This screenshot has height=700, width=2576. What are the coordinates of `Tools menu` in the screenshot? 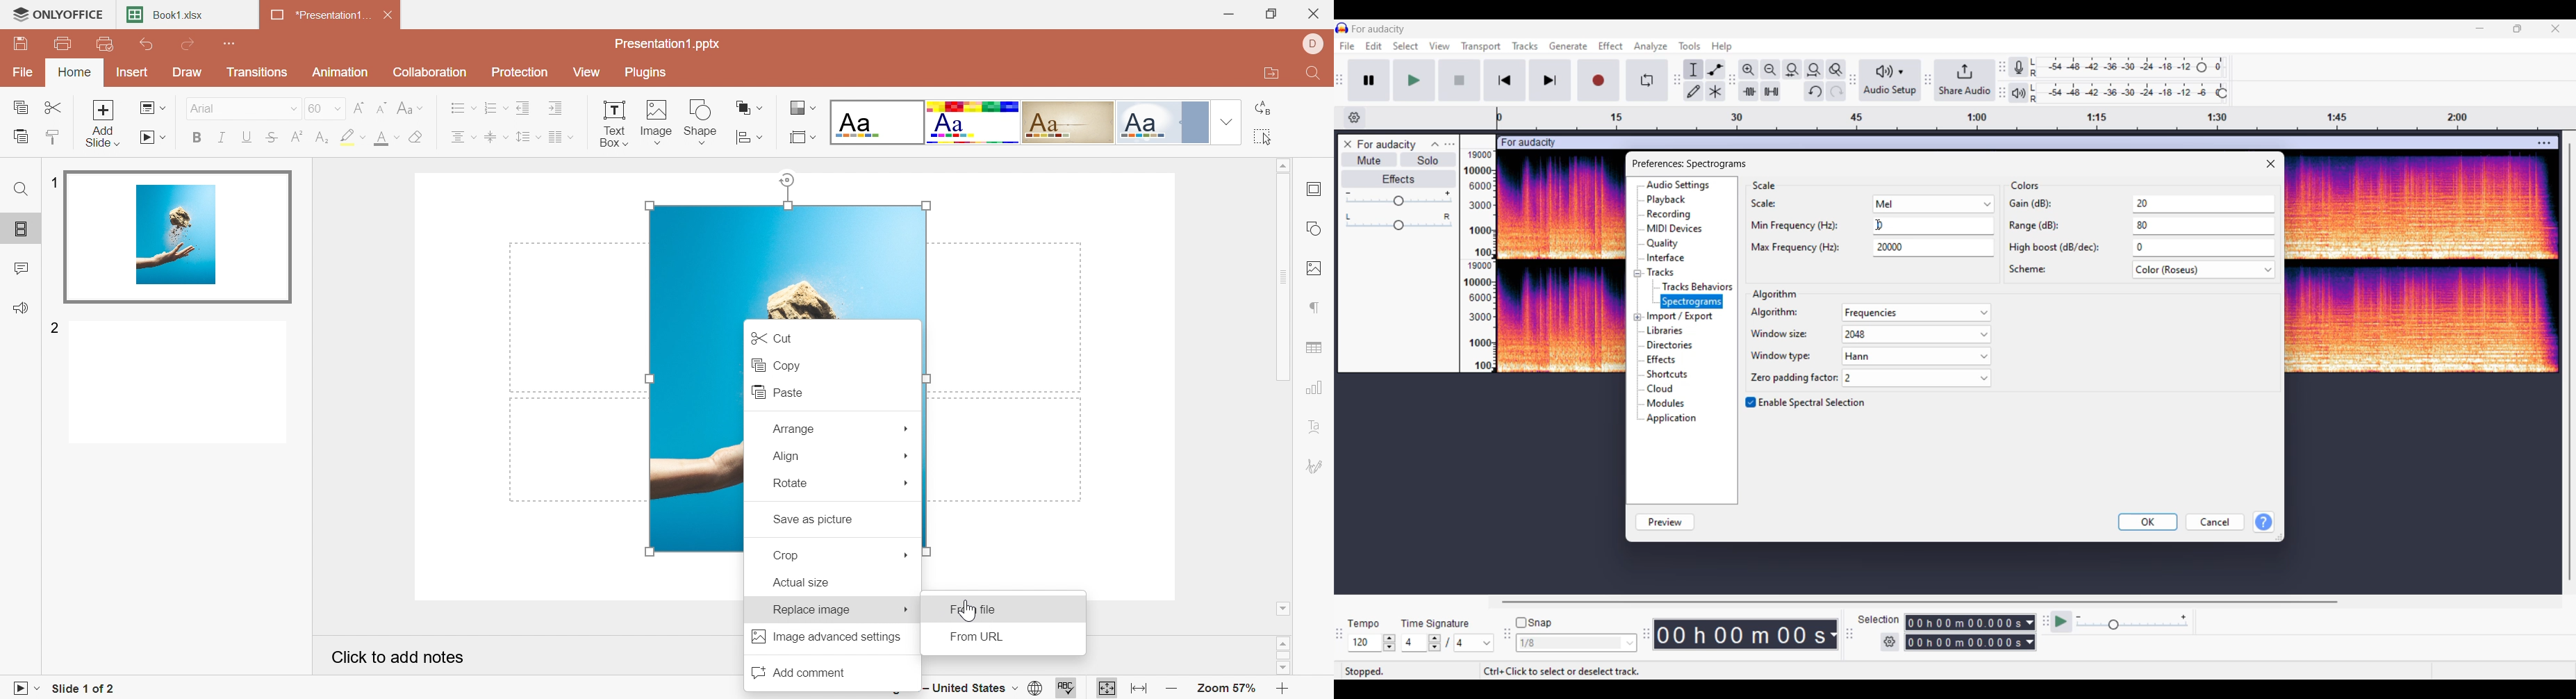 It's located at (1690, 46).